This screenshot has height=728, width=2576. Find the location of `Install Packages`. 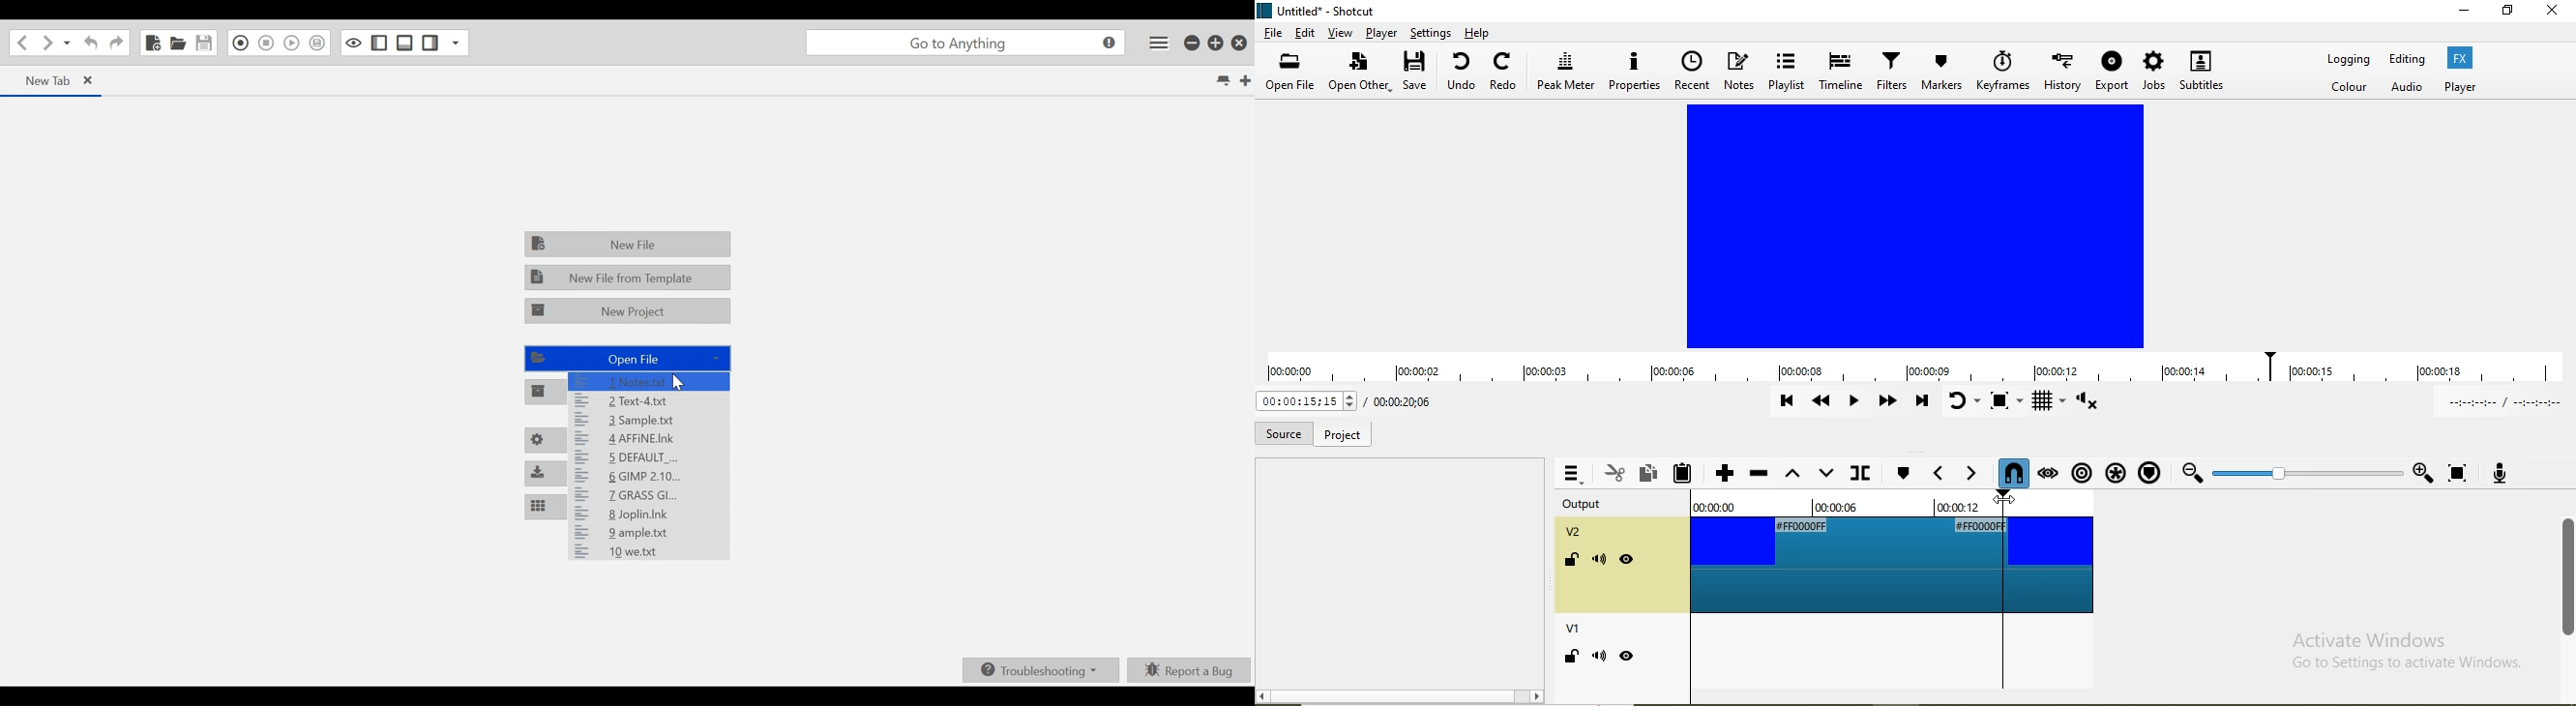

Install Packages is located at coordinates (548, 473).